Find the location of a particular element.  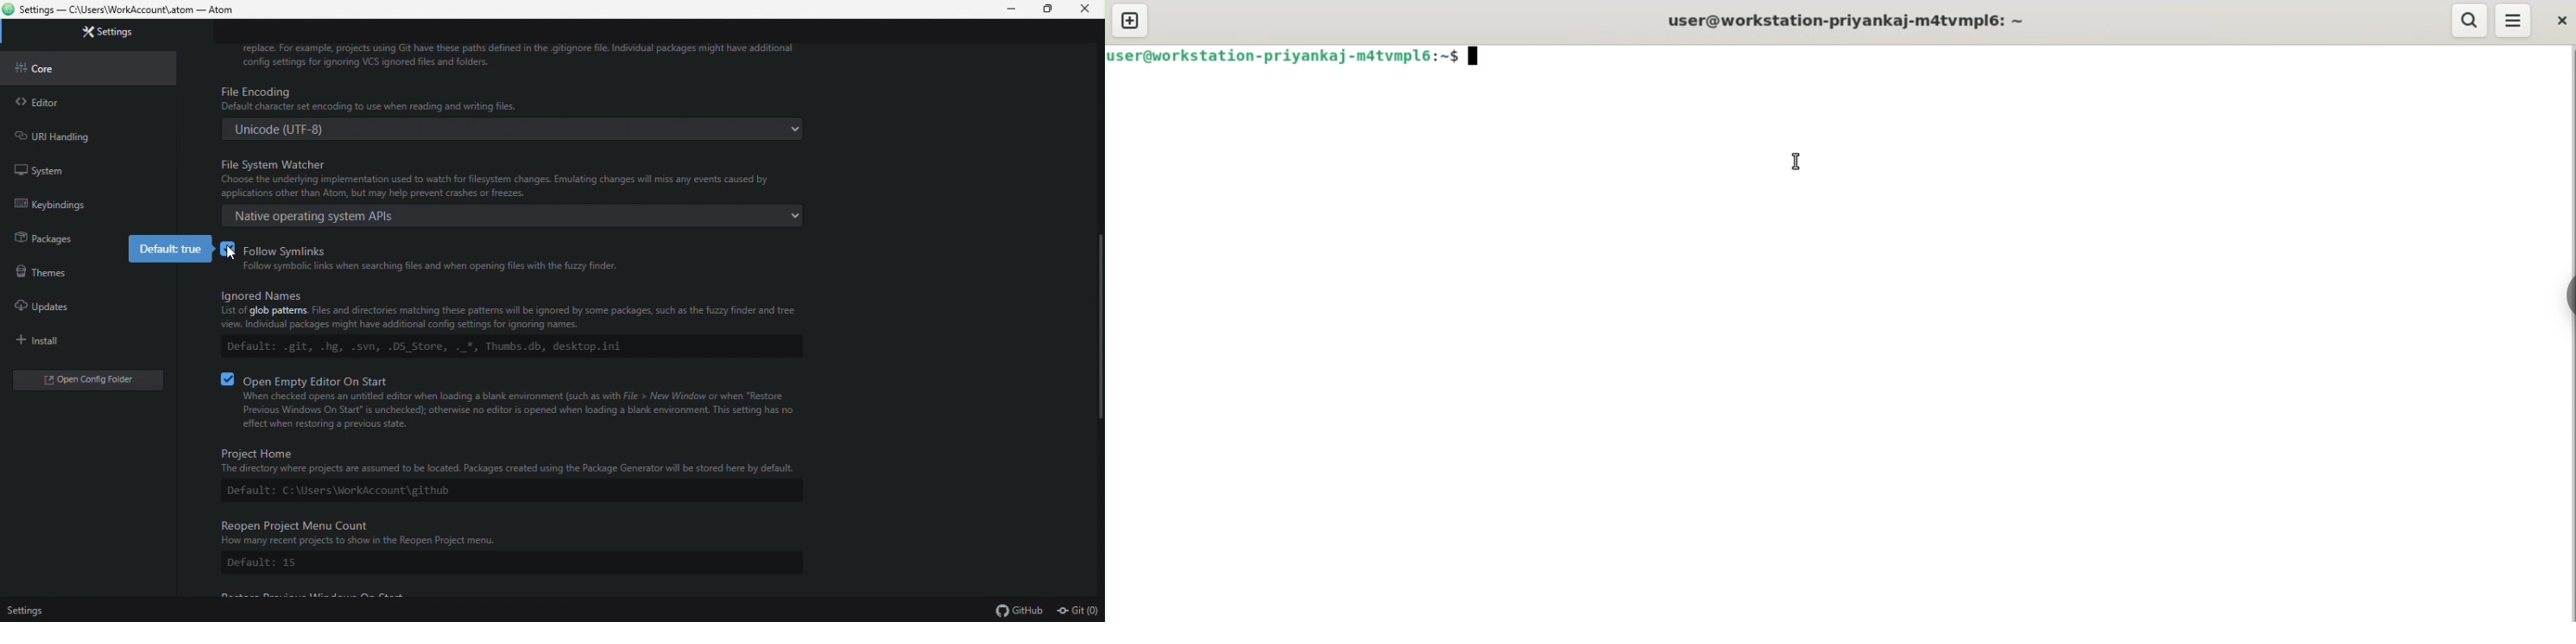

scroll bar is located at coordinates (1097, 322).